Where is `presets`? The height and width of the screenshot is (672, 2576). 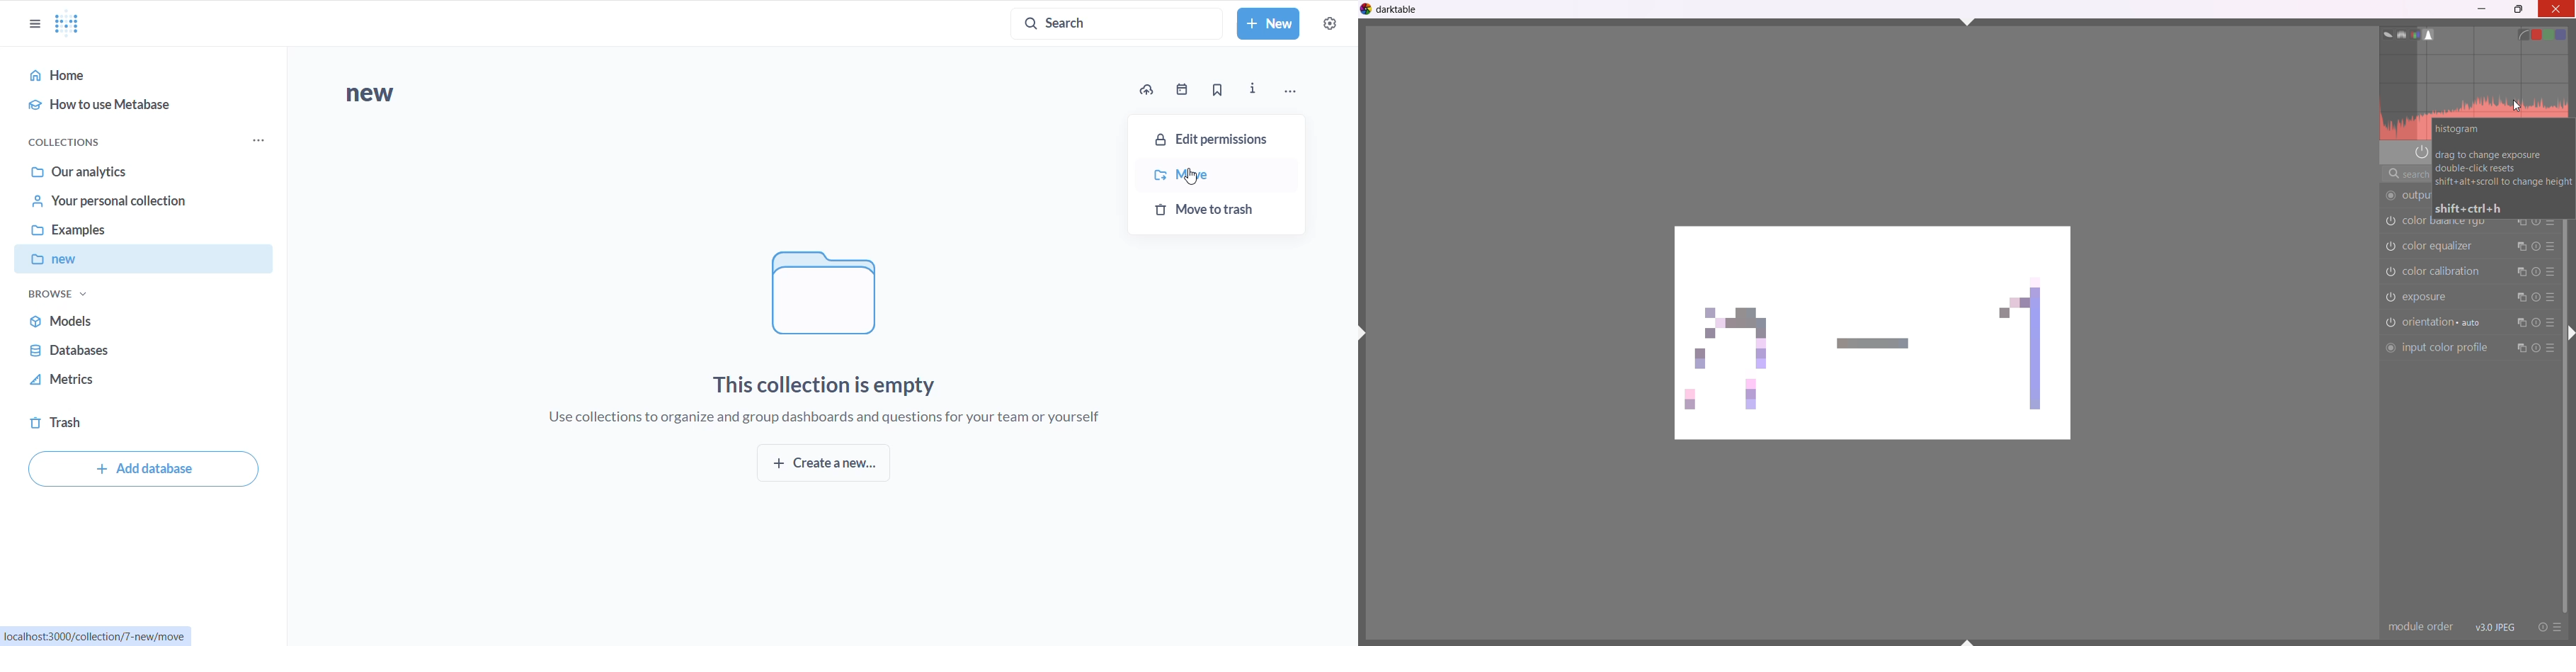 presets is located at coordinates (2551, 298).